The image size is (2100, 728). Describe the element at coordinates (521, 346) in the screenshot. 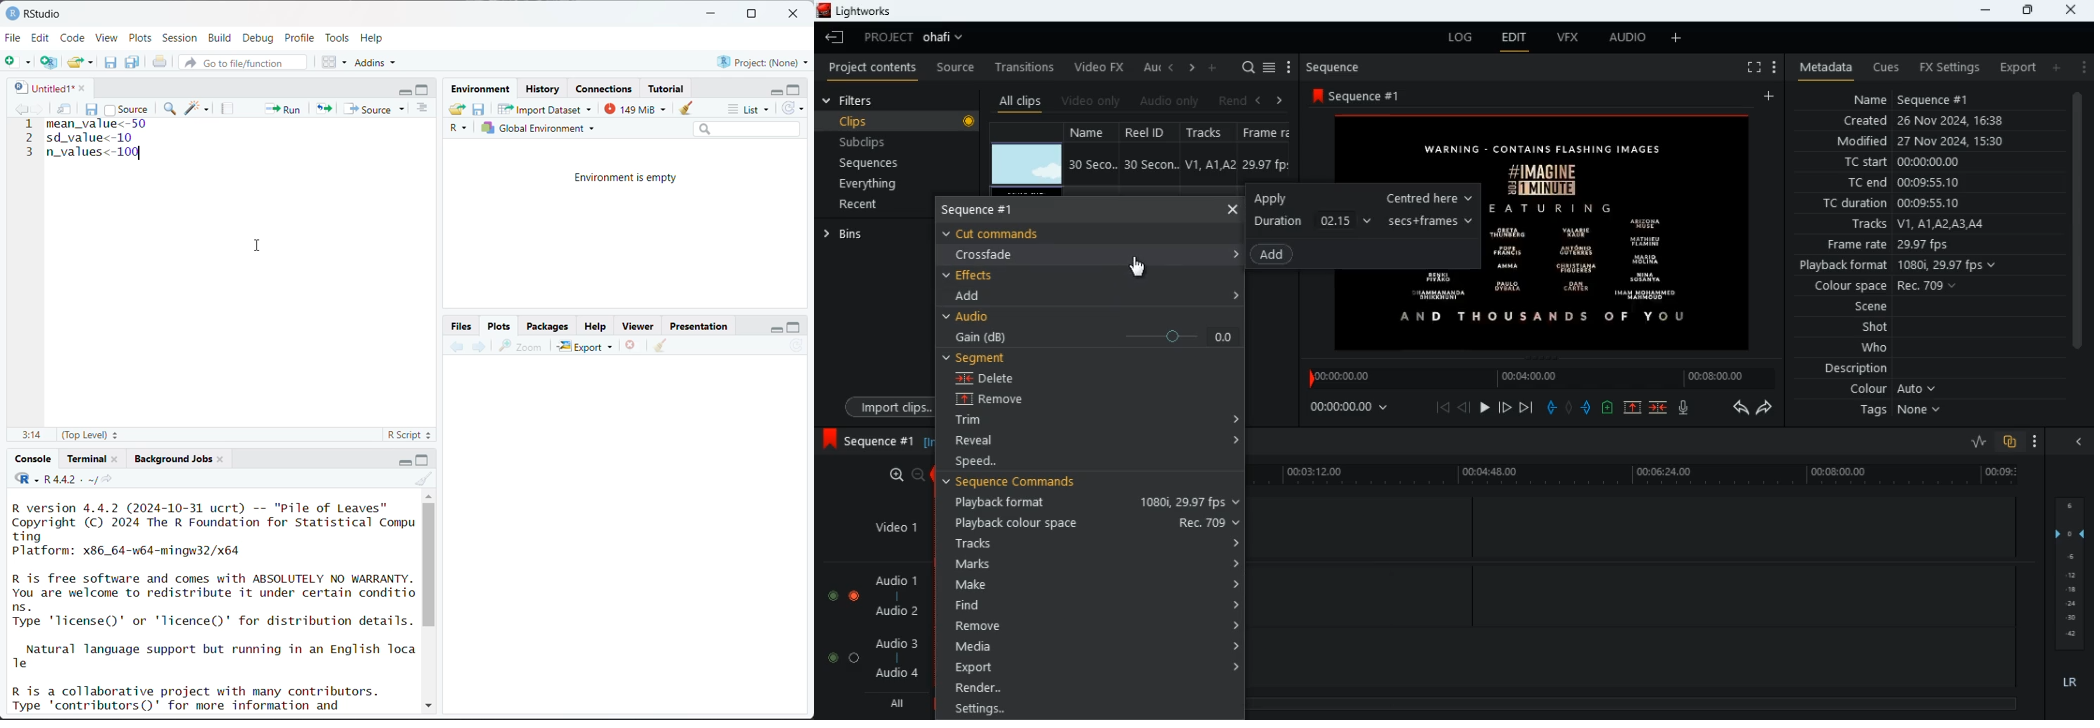

I see `zoom` at that location.